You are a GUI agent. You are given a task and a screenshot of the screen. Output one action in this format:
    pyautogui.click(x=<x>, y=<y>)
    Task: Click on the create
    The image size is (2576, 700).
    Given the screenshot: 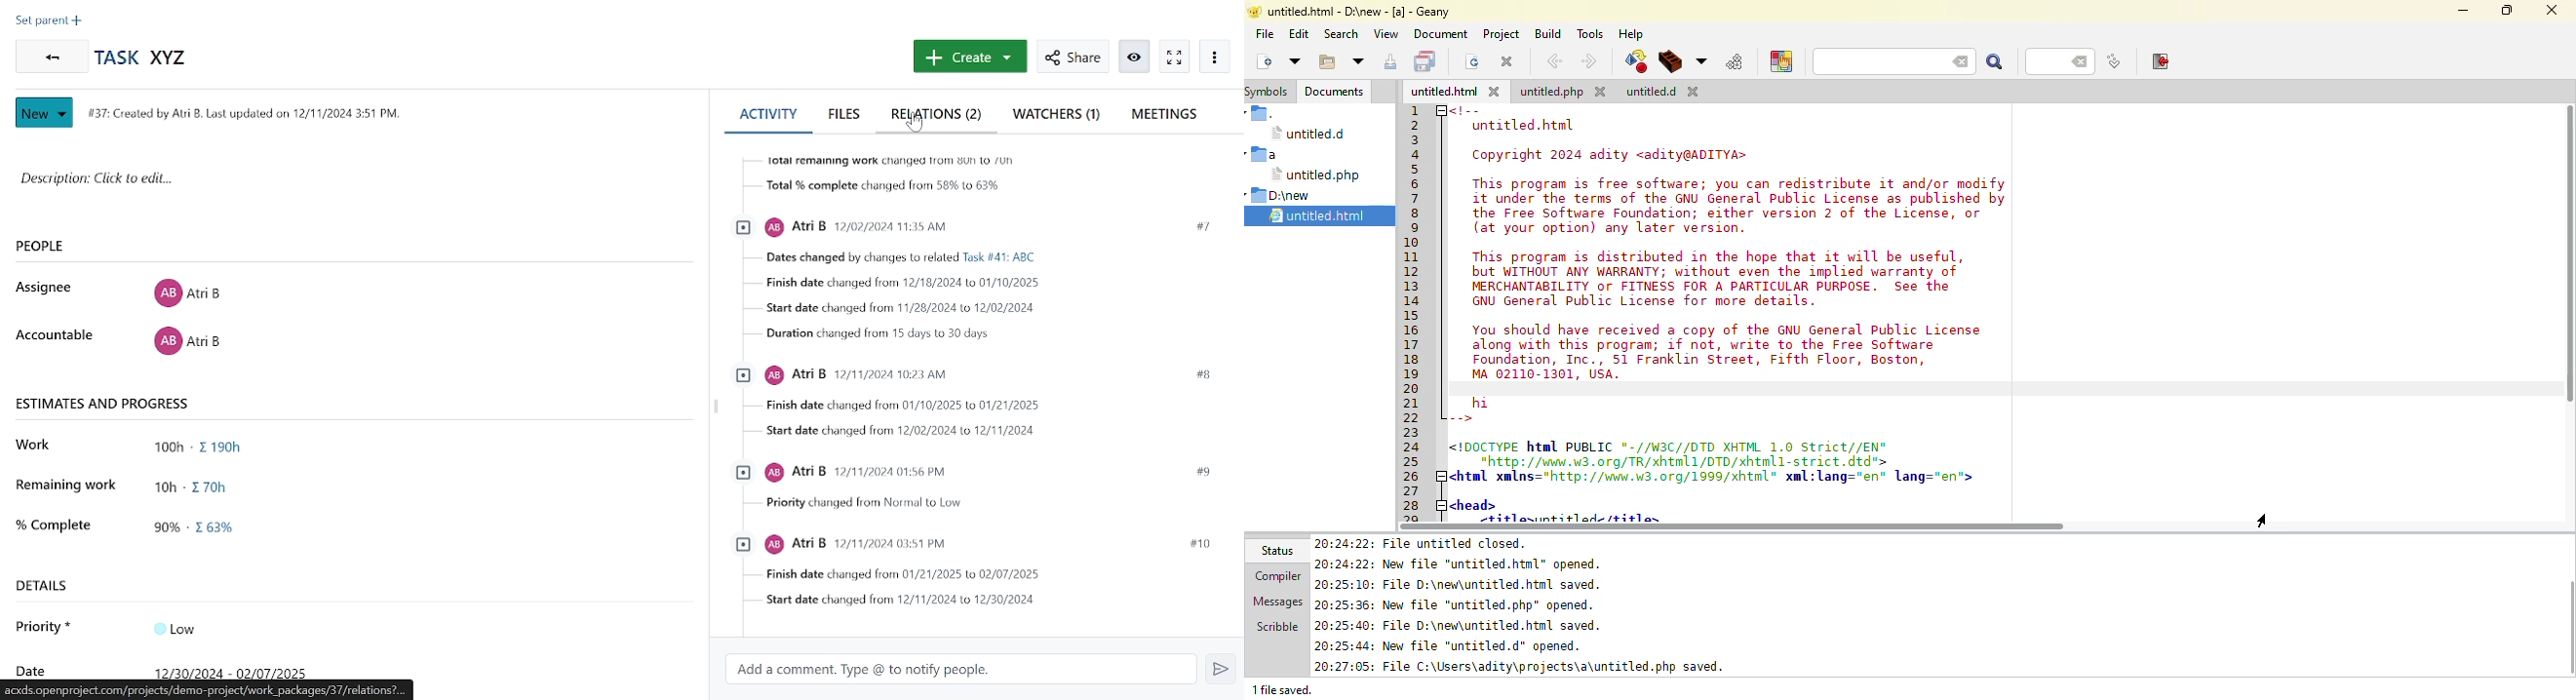 What is the action you would take?
    pyautogui.click(x=968, y=56)
    